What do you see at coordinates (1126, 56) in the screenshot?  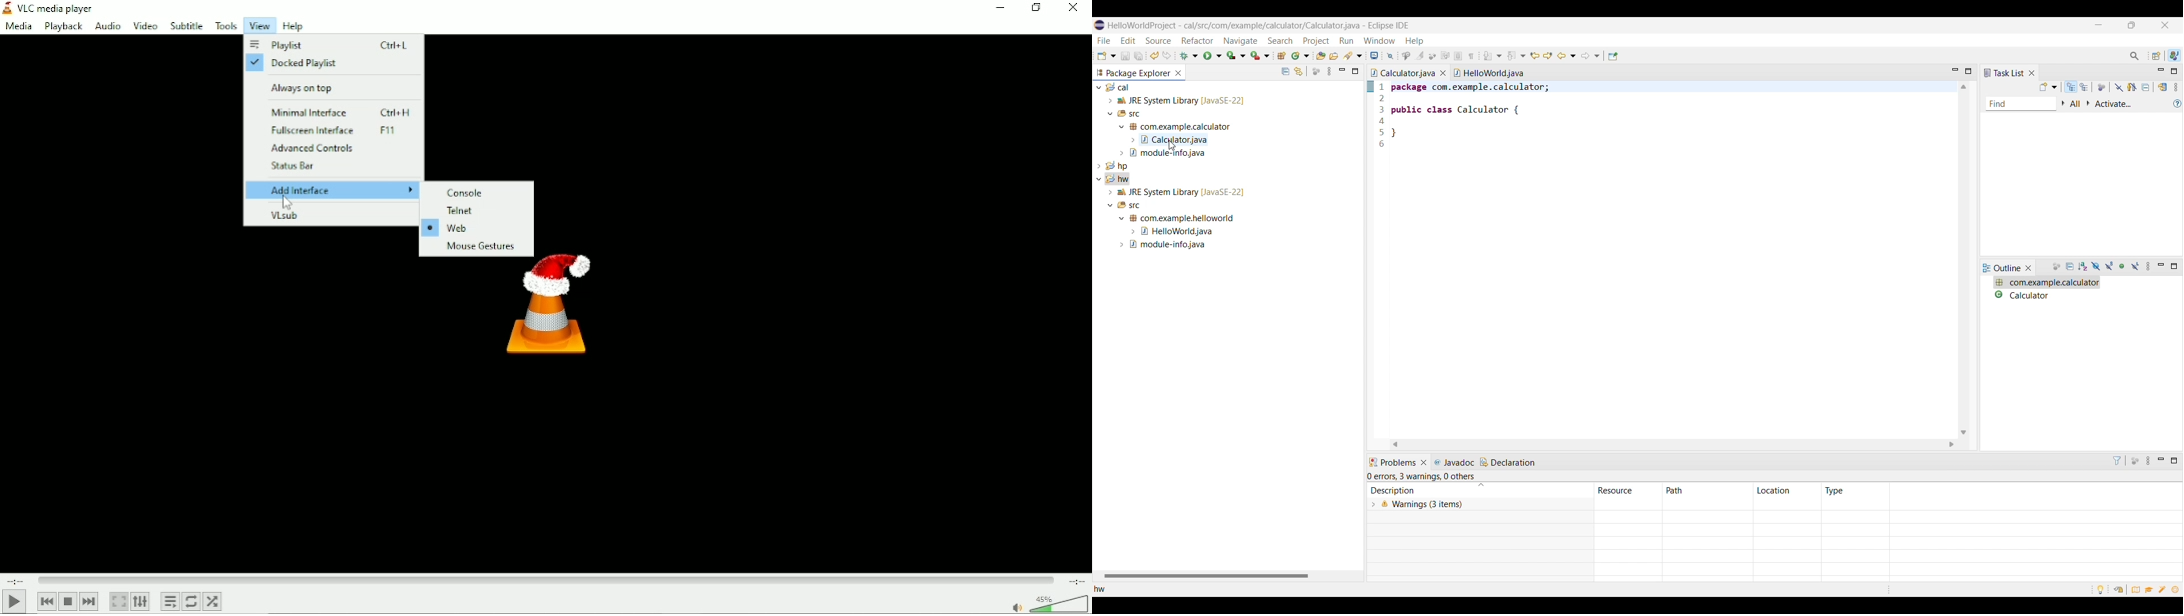 I see `Save` at bounding box center [1126, 56].